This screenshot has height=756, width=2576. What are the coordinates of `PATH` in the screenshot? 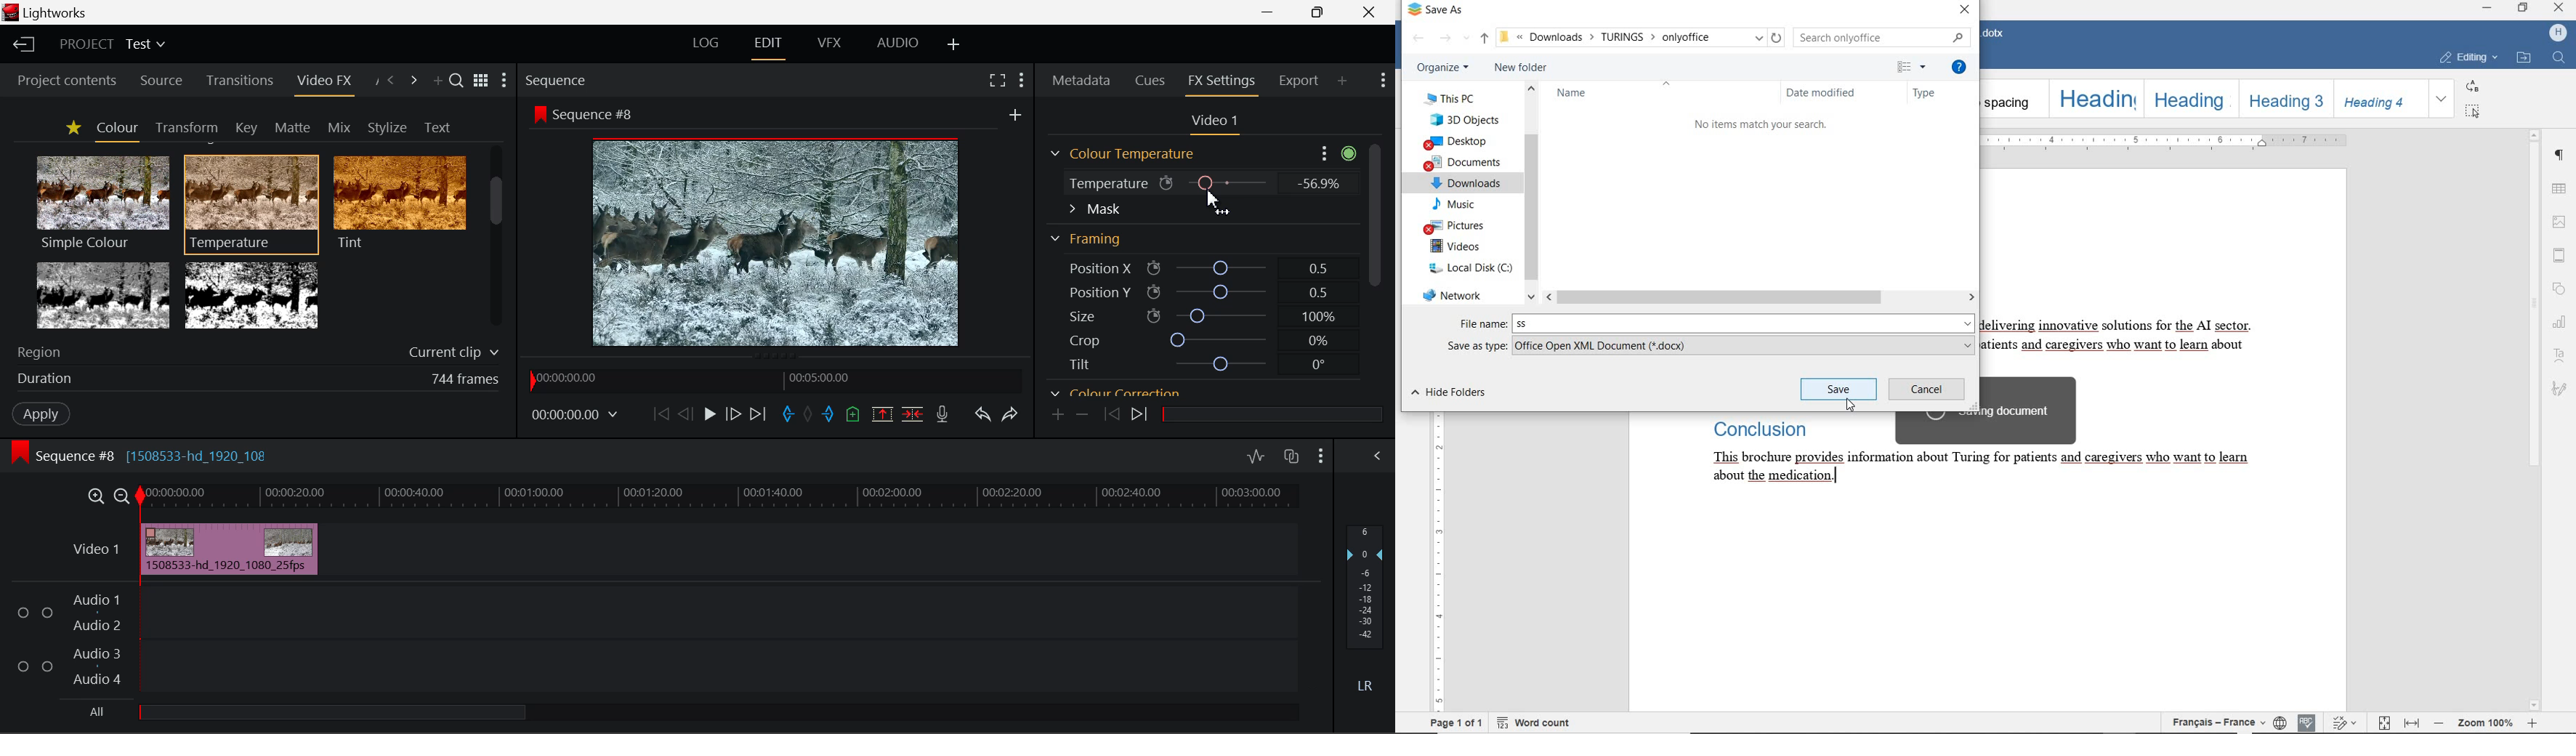 It's located at (1631, 37).